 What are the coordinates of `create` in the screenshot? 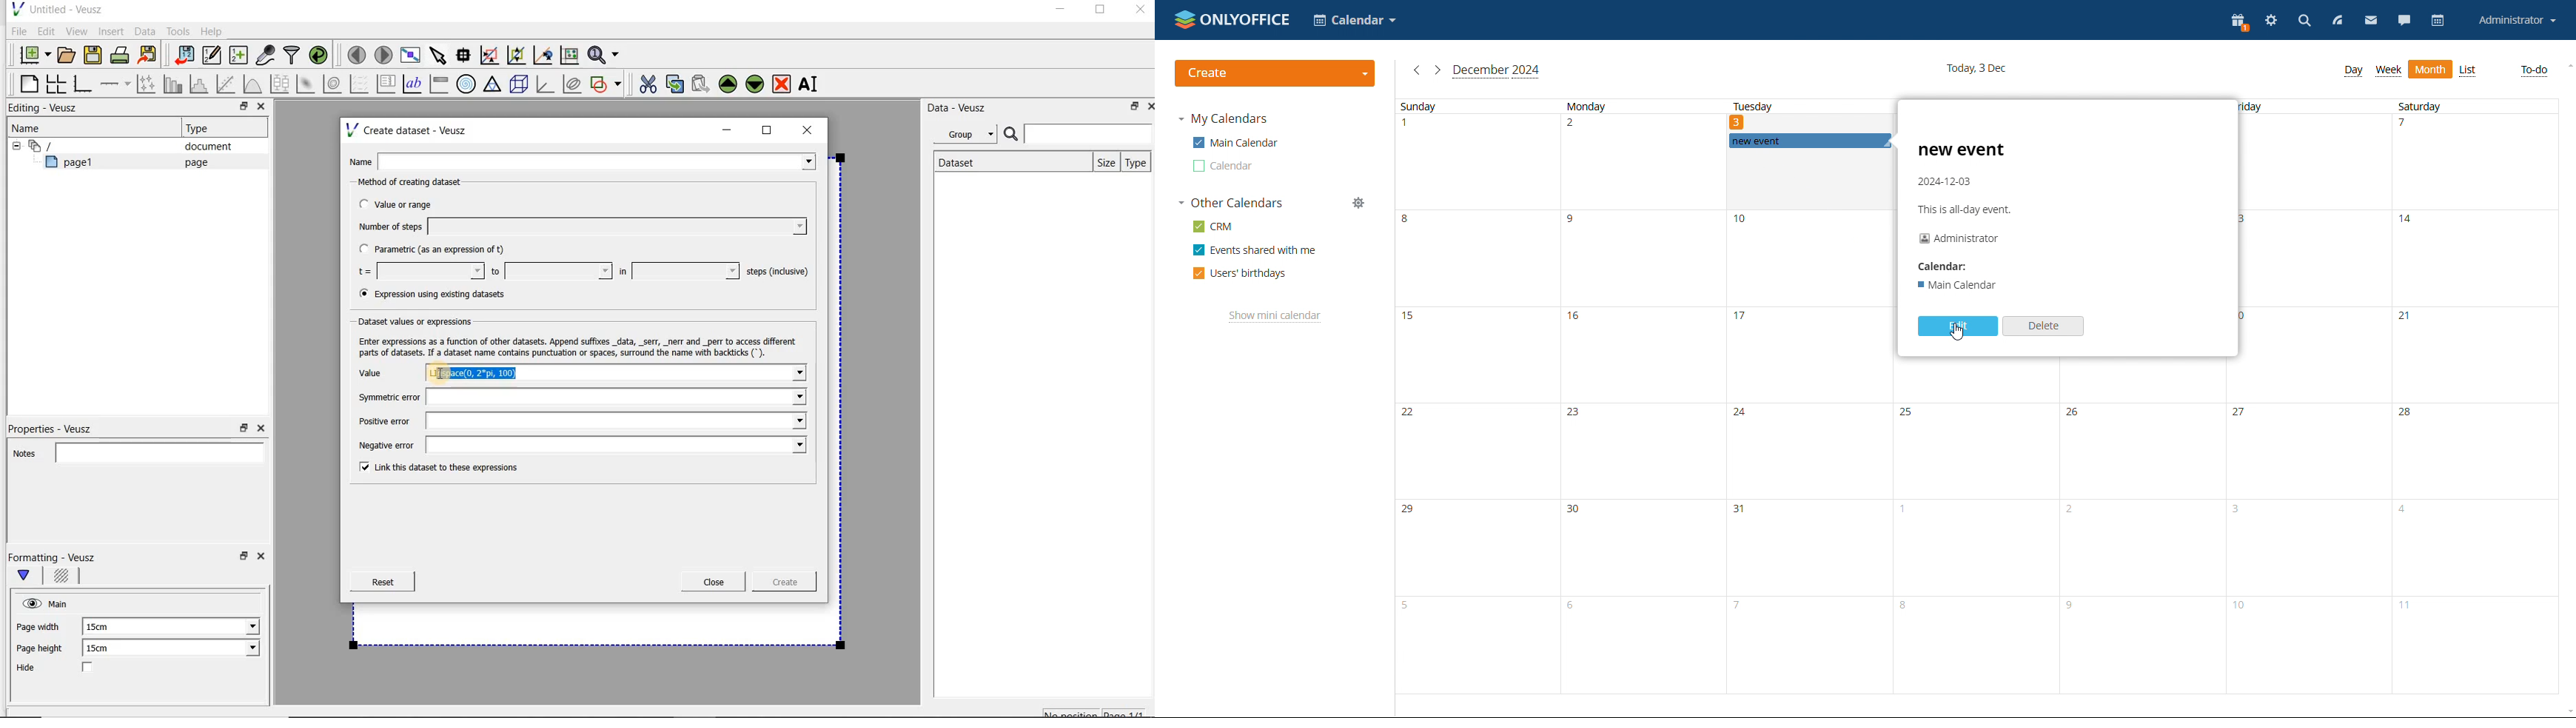 It's located at (1275, 73).